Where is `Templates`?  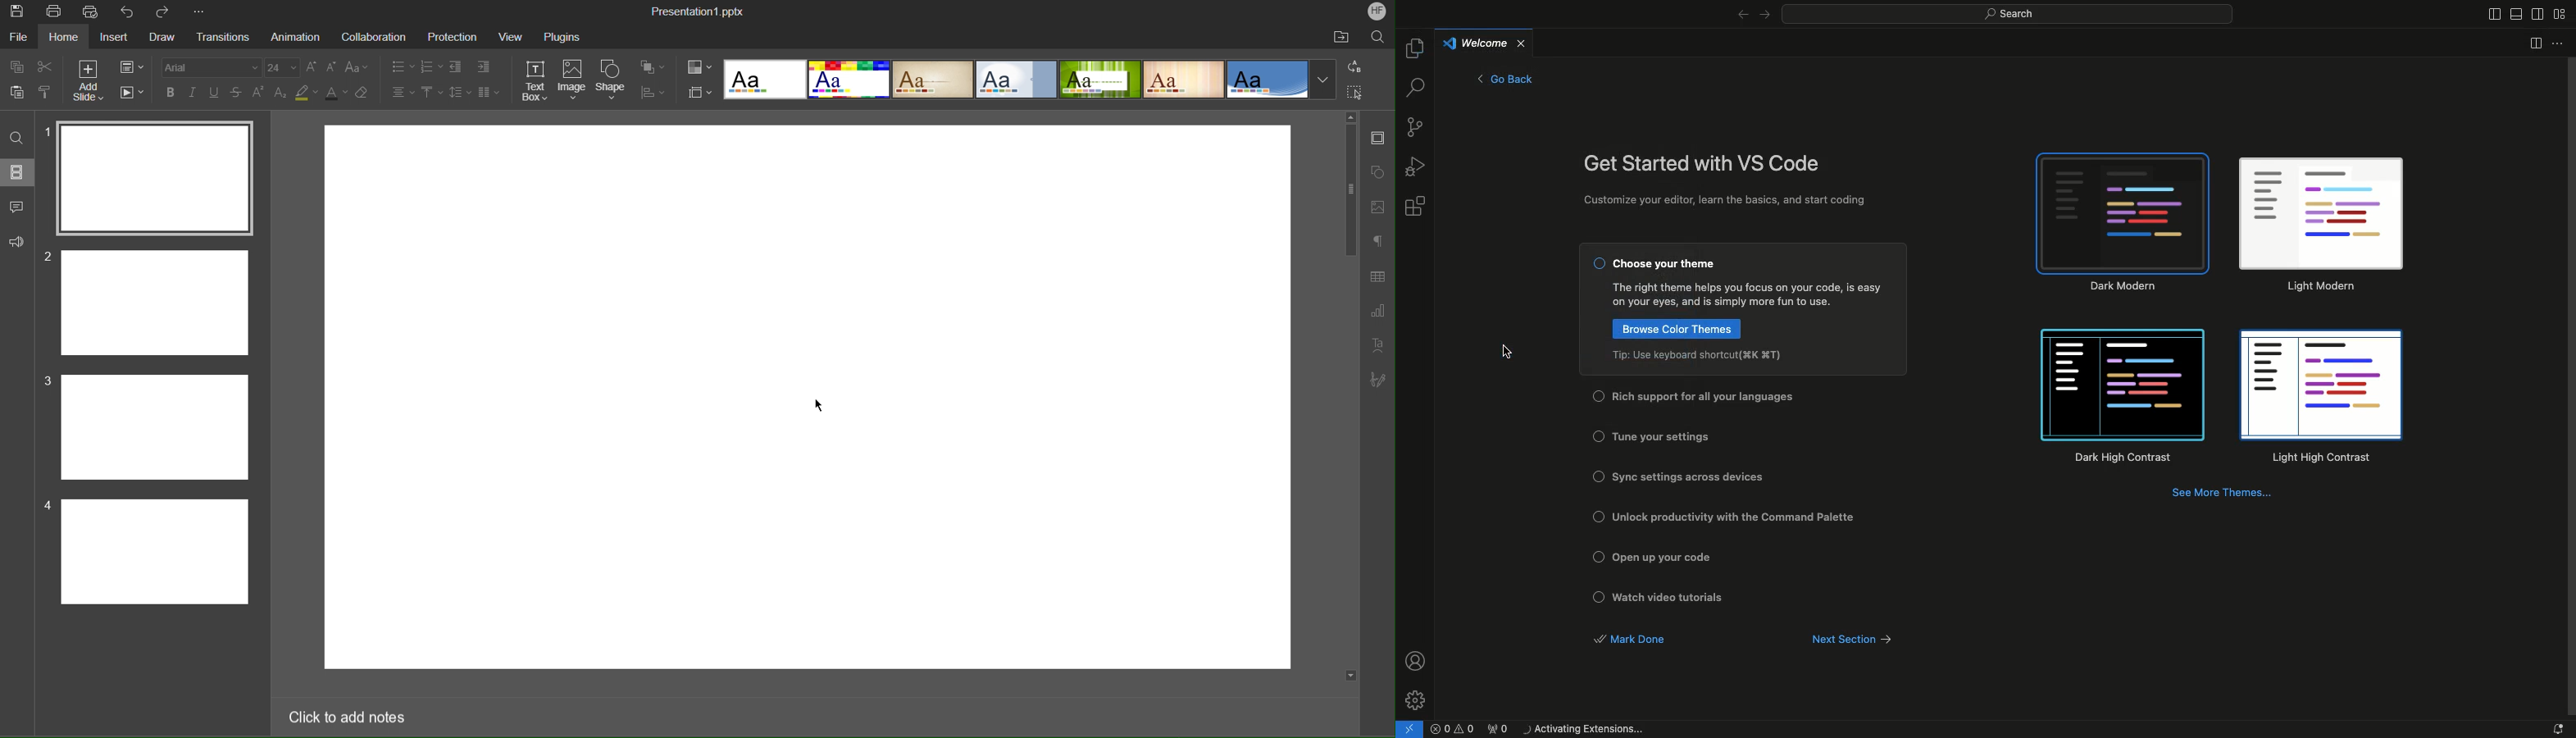
Templates is located at coordinates (1033, 79).